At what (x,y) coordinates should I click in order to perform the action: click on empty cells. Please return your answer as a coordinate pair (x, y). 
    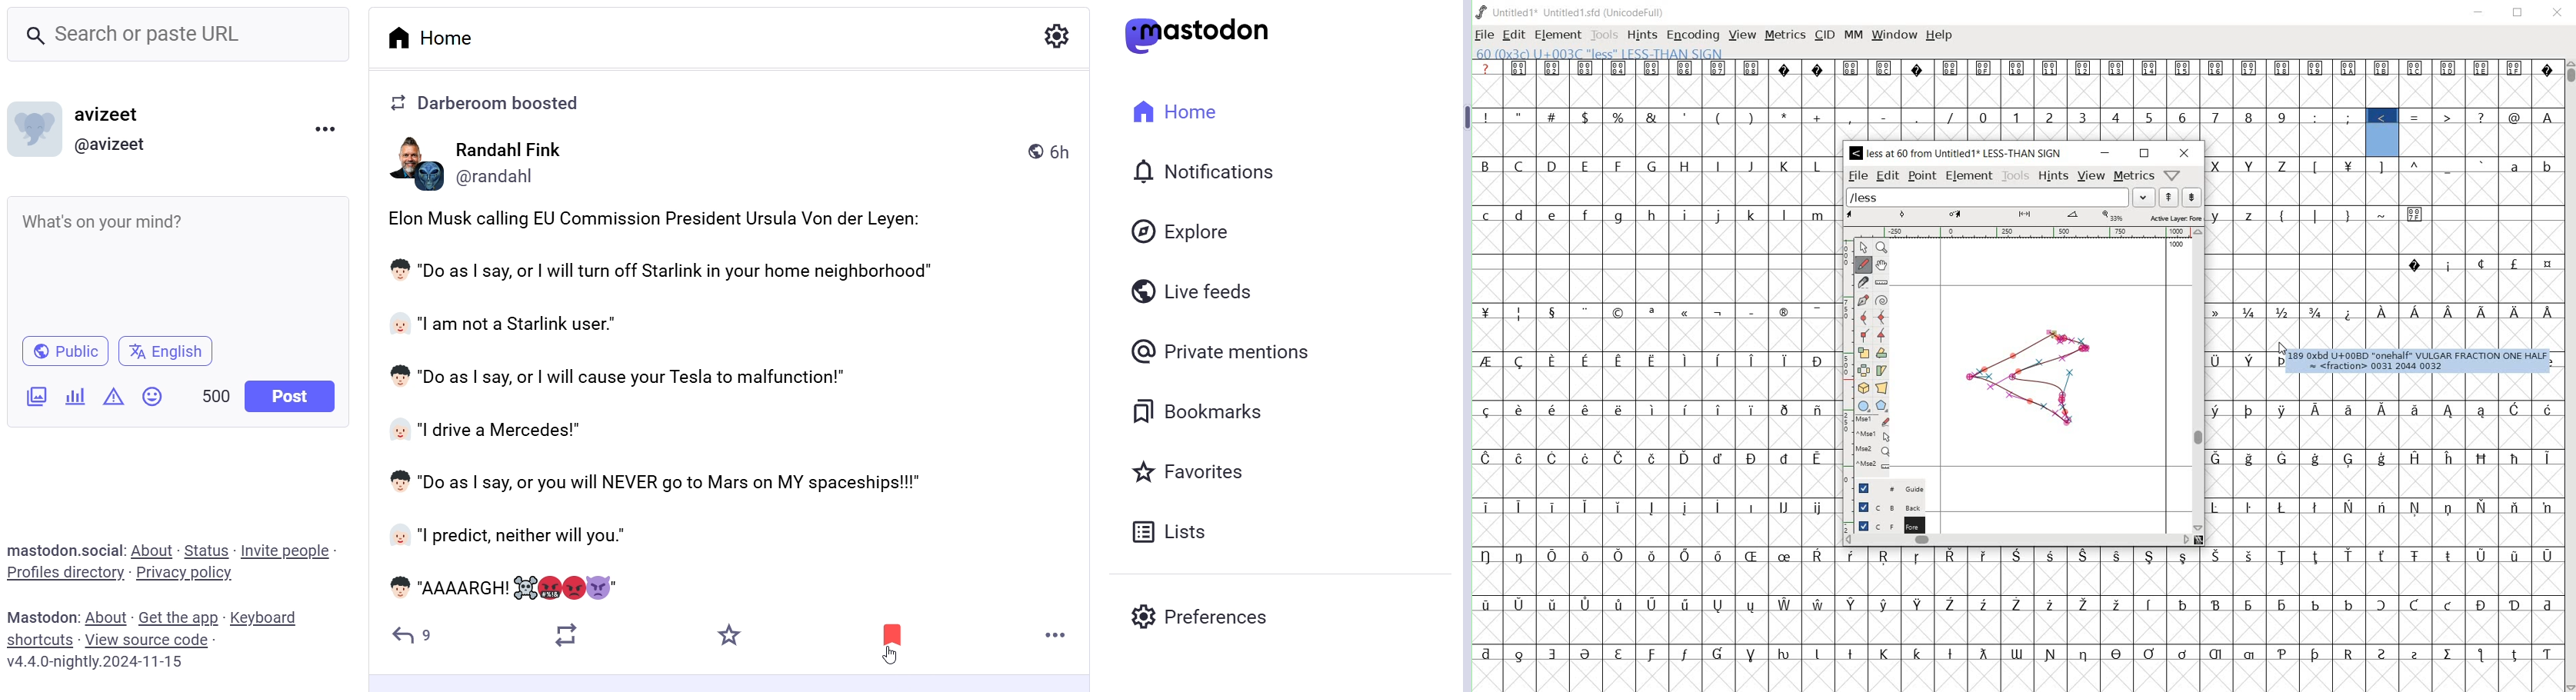
    Looking at the image, I should click on (2017, 579).